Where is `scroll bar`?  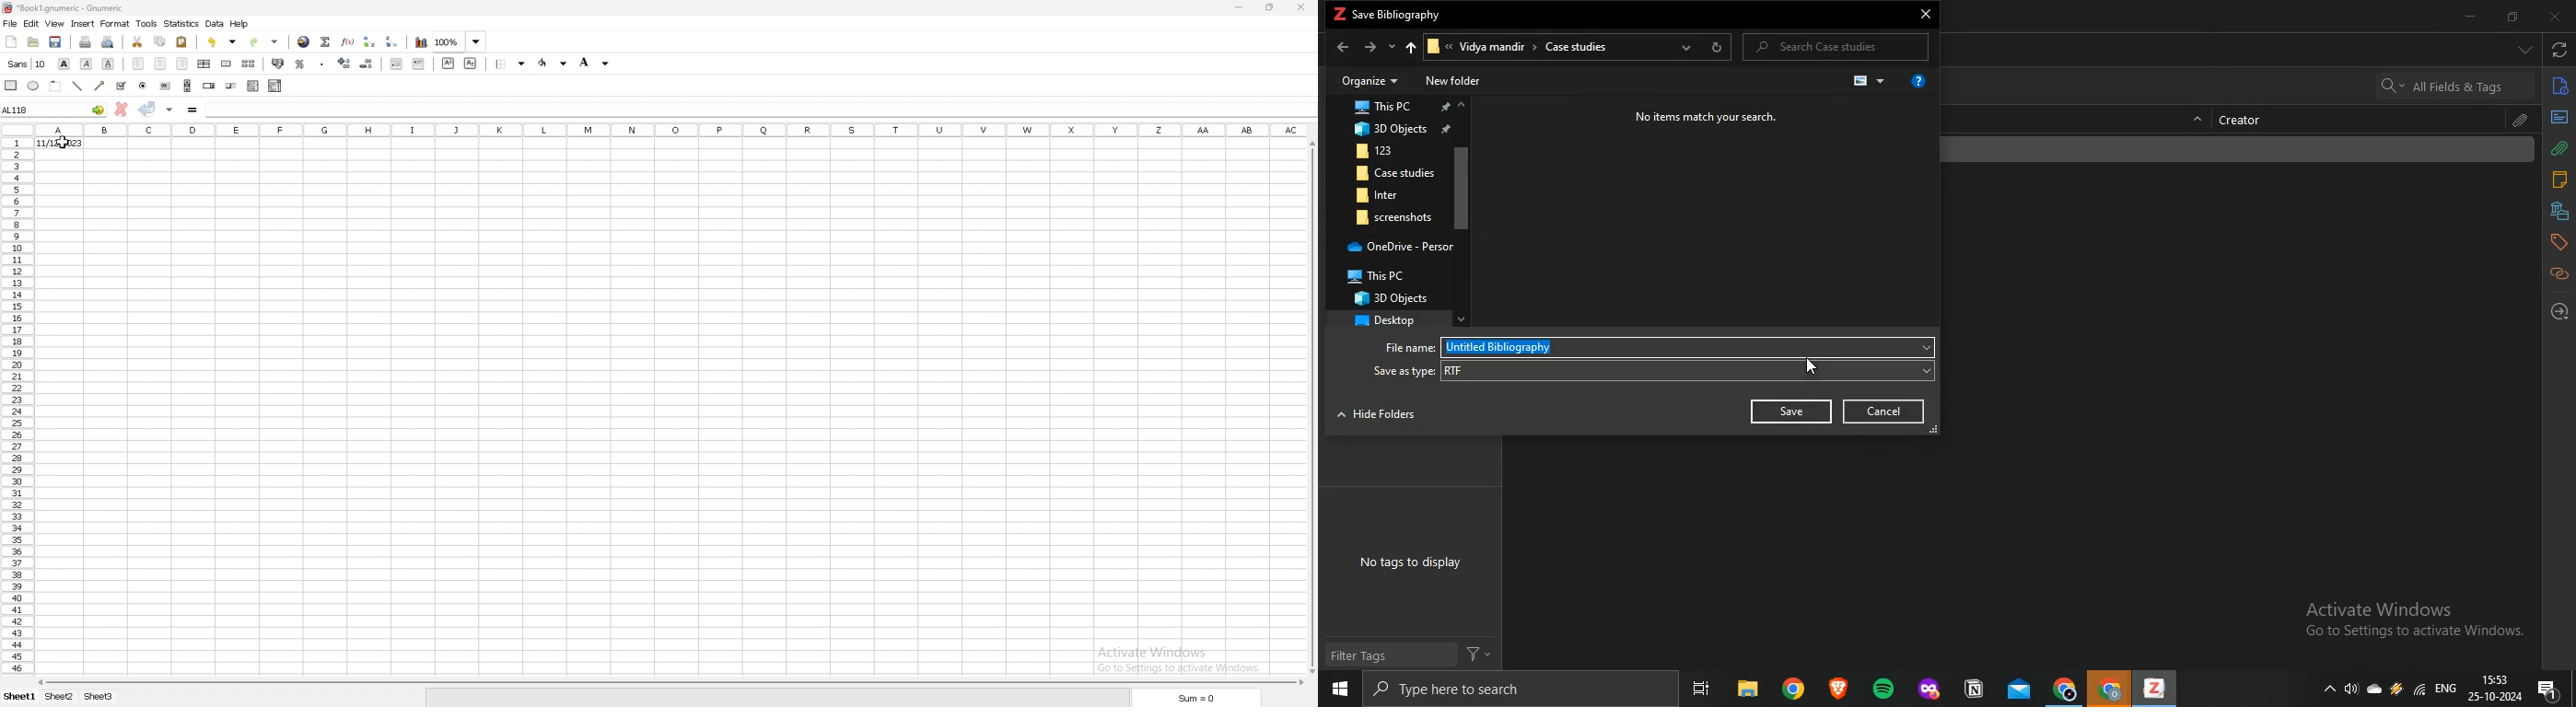
scroll bar is located at coordinates (1462, 188).